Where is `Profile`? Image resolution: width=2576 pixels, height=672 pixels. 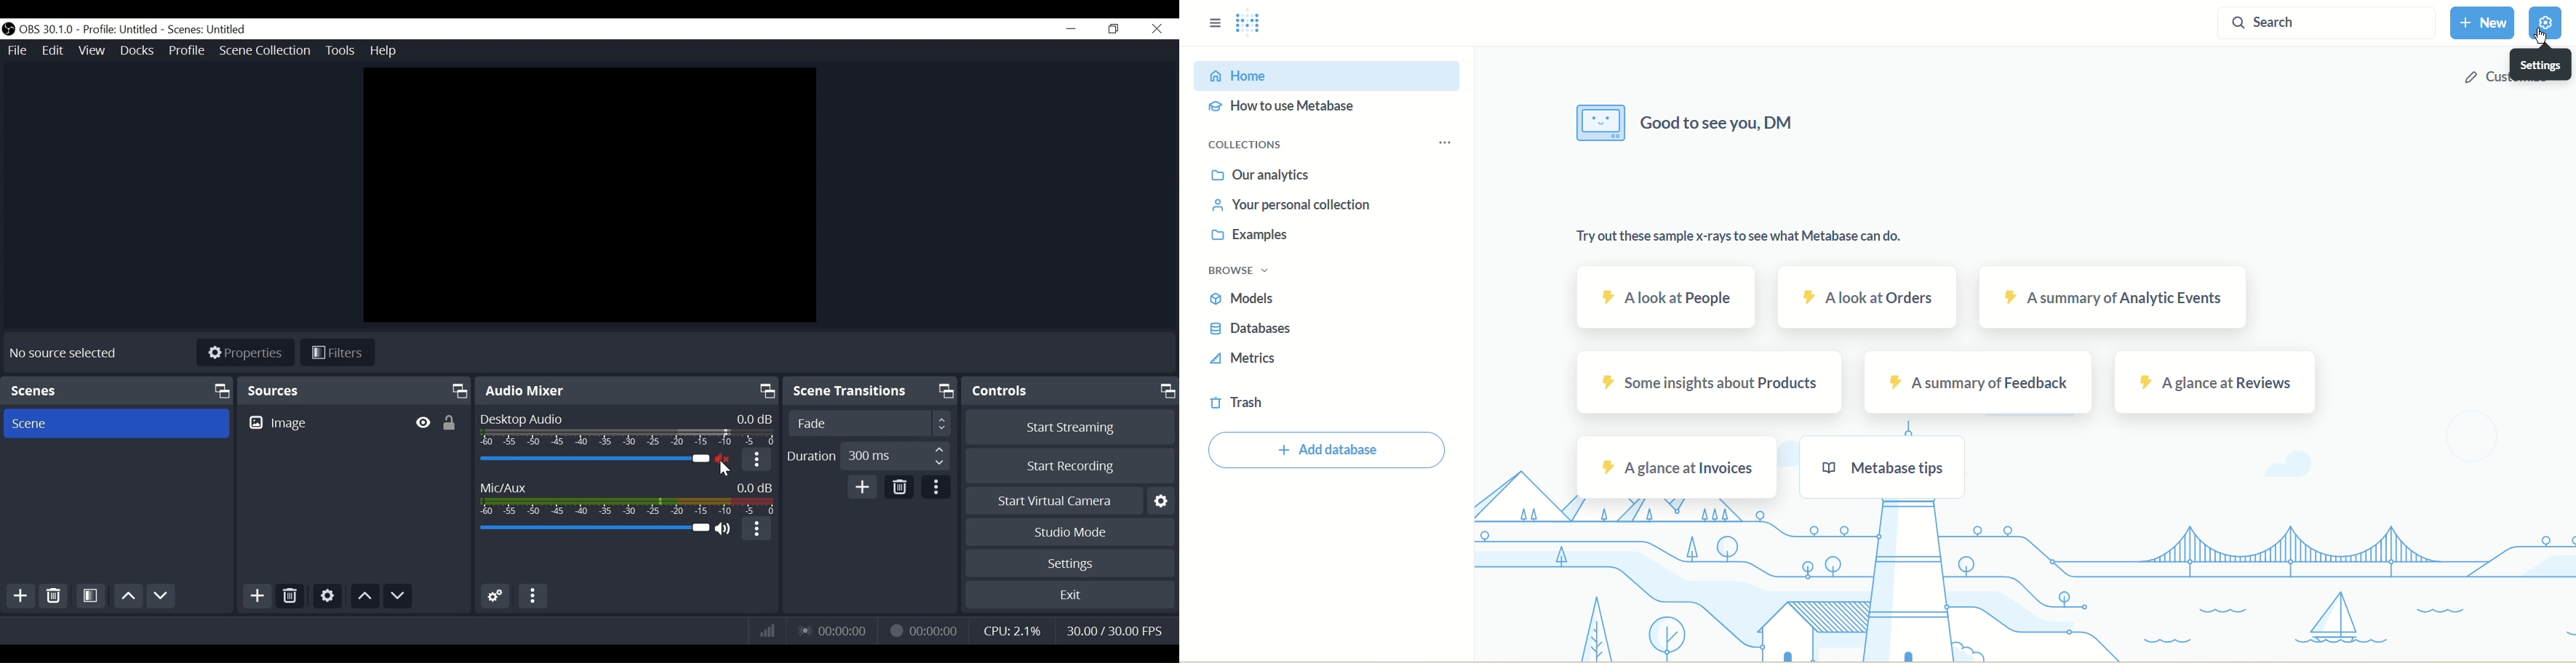
Profile is located at coordinates (187, 52).